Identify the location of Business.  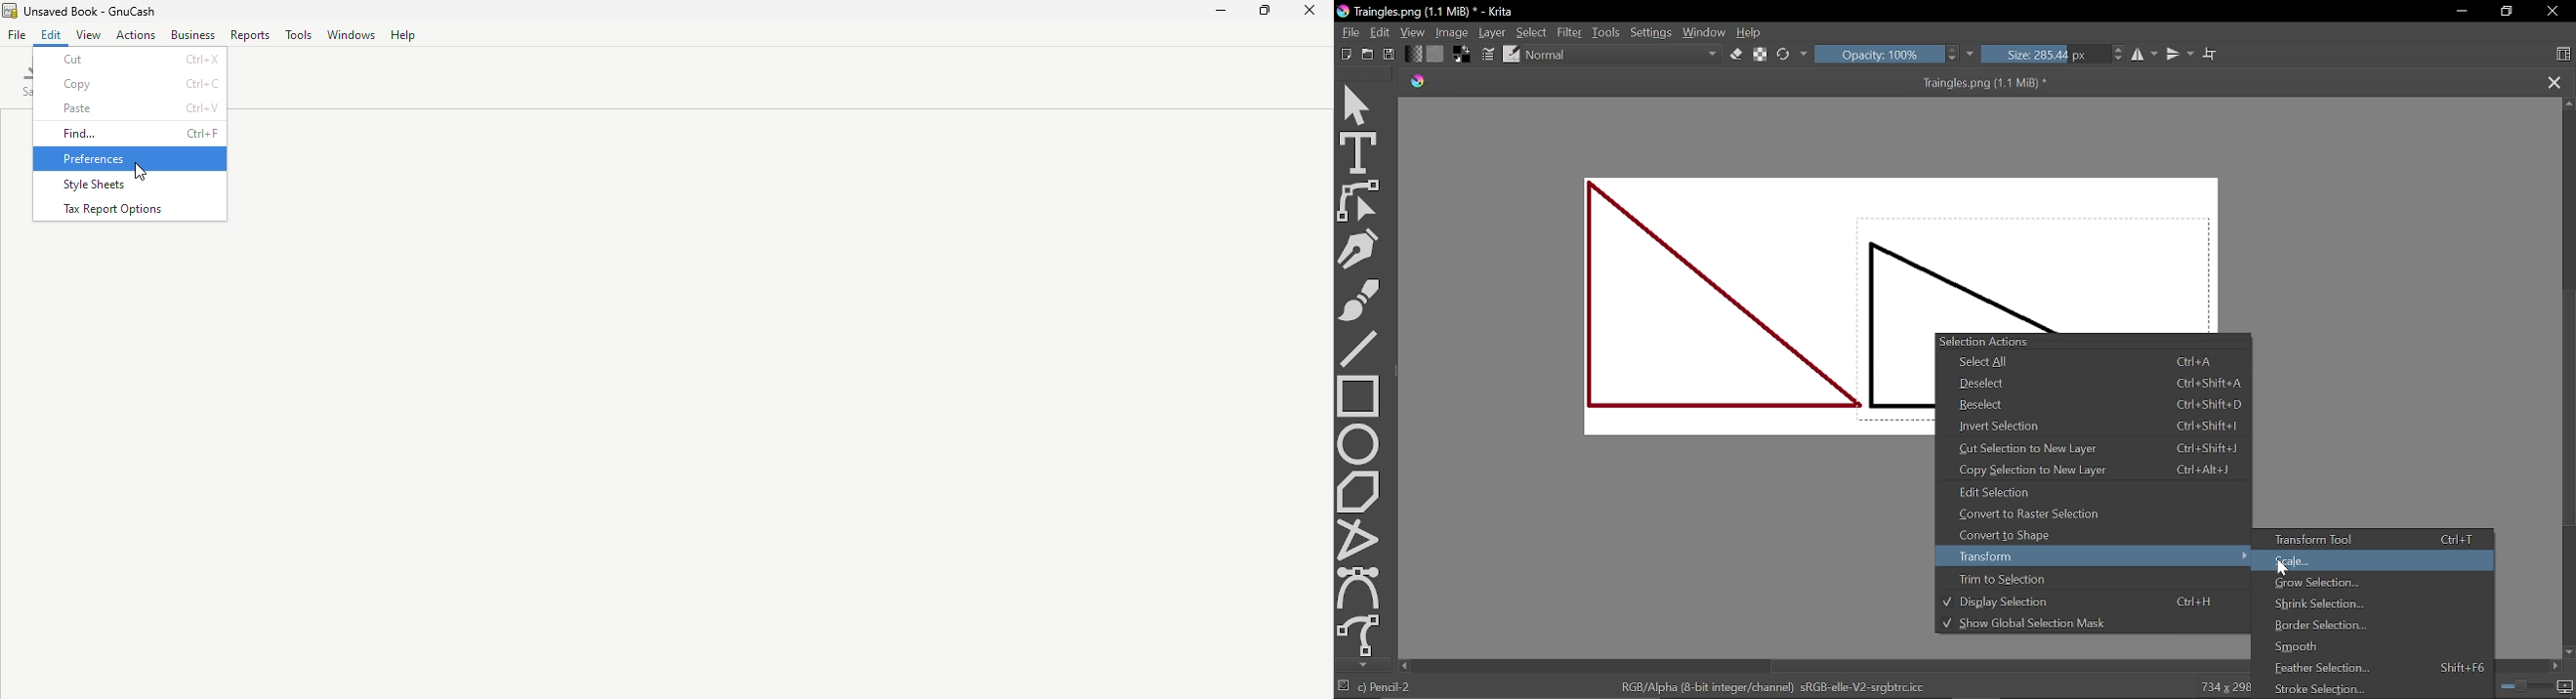
(190, 35).